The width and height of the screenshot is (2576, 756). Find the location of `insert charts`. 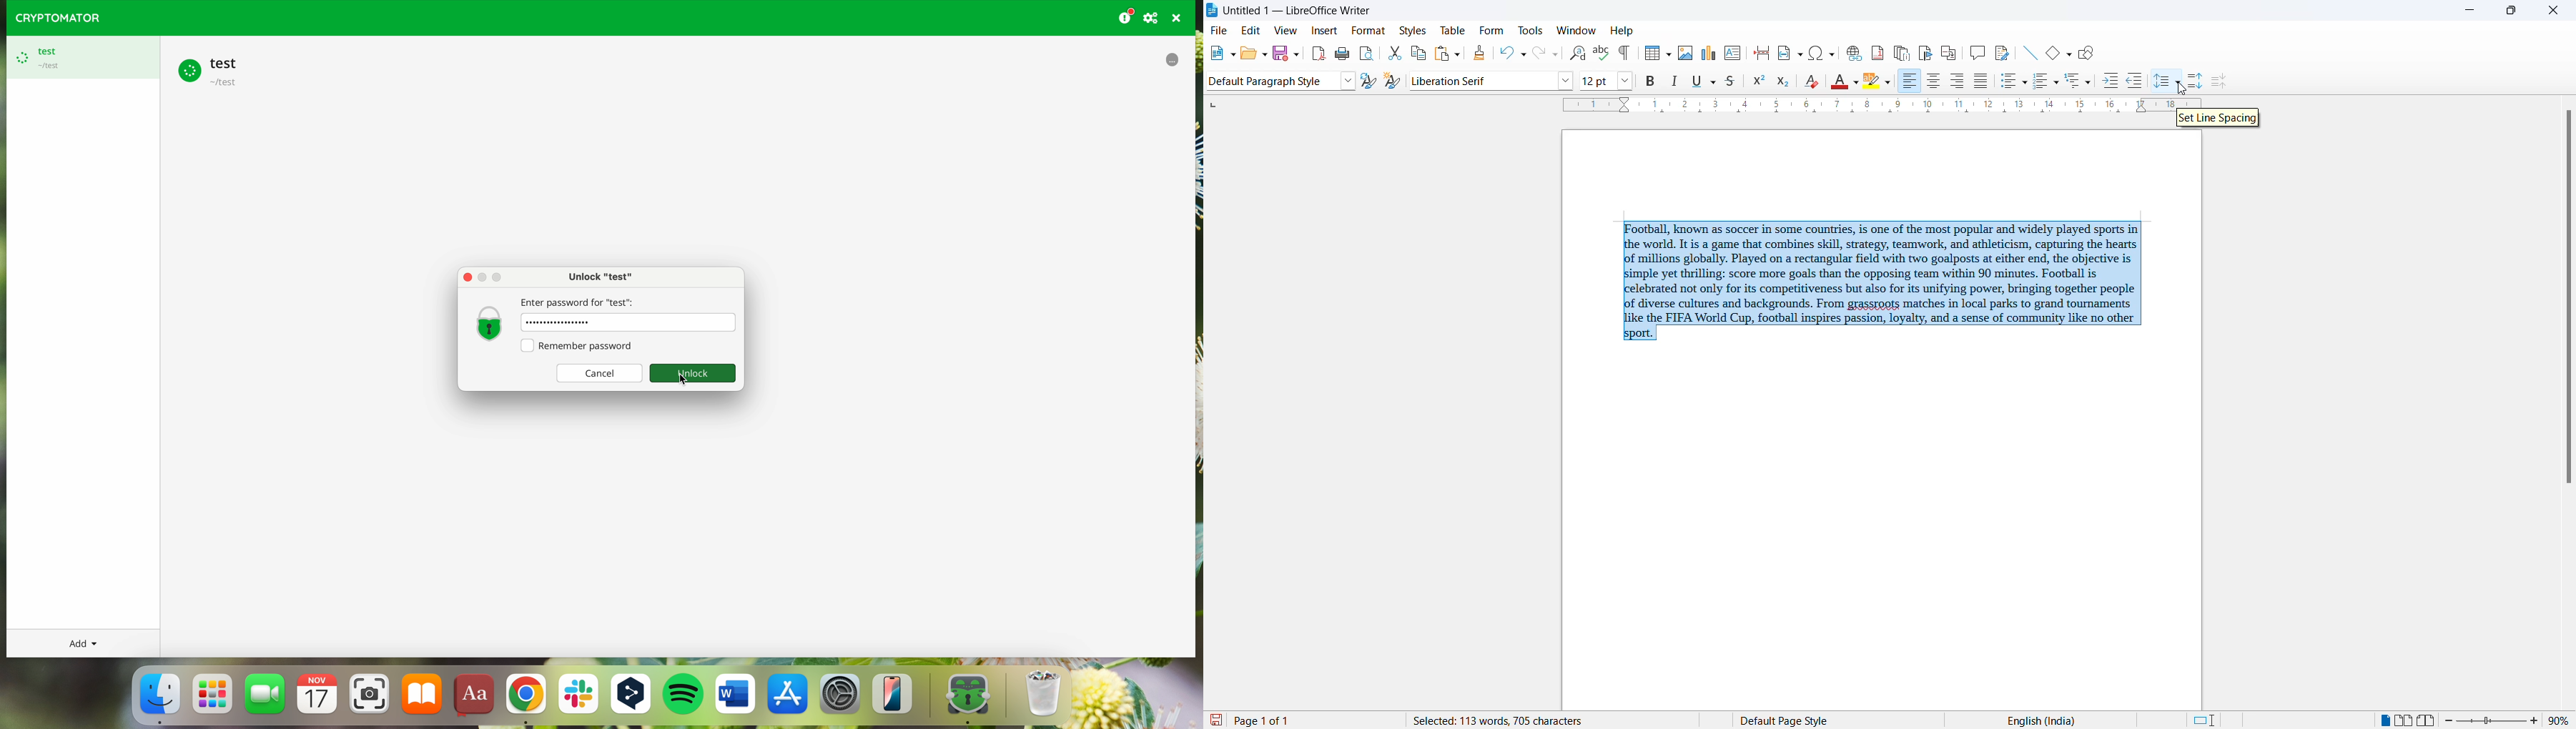

insert charts is located at coordinates (1708, 52).